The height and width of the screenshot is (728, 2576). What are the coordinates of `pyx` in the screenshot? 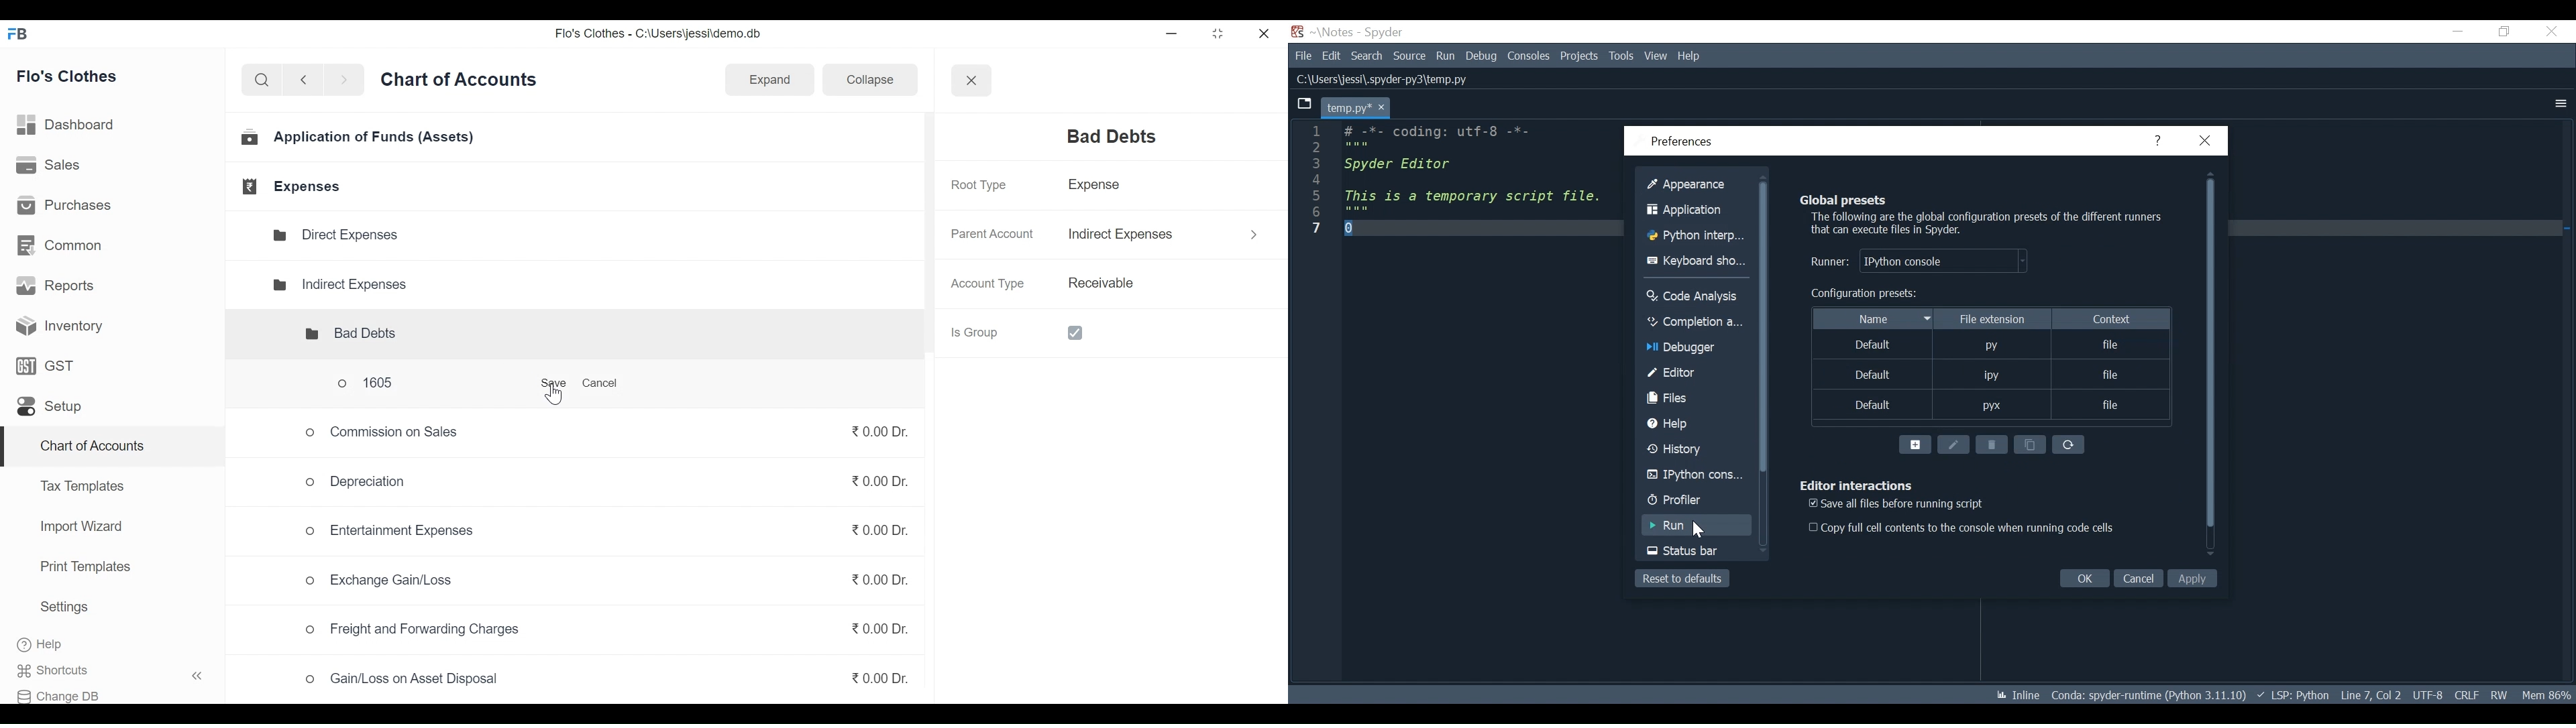 It's located at (1996, 407).